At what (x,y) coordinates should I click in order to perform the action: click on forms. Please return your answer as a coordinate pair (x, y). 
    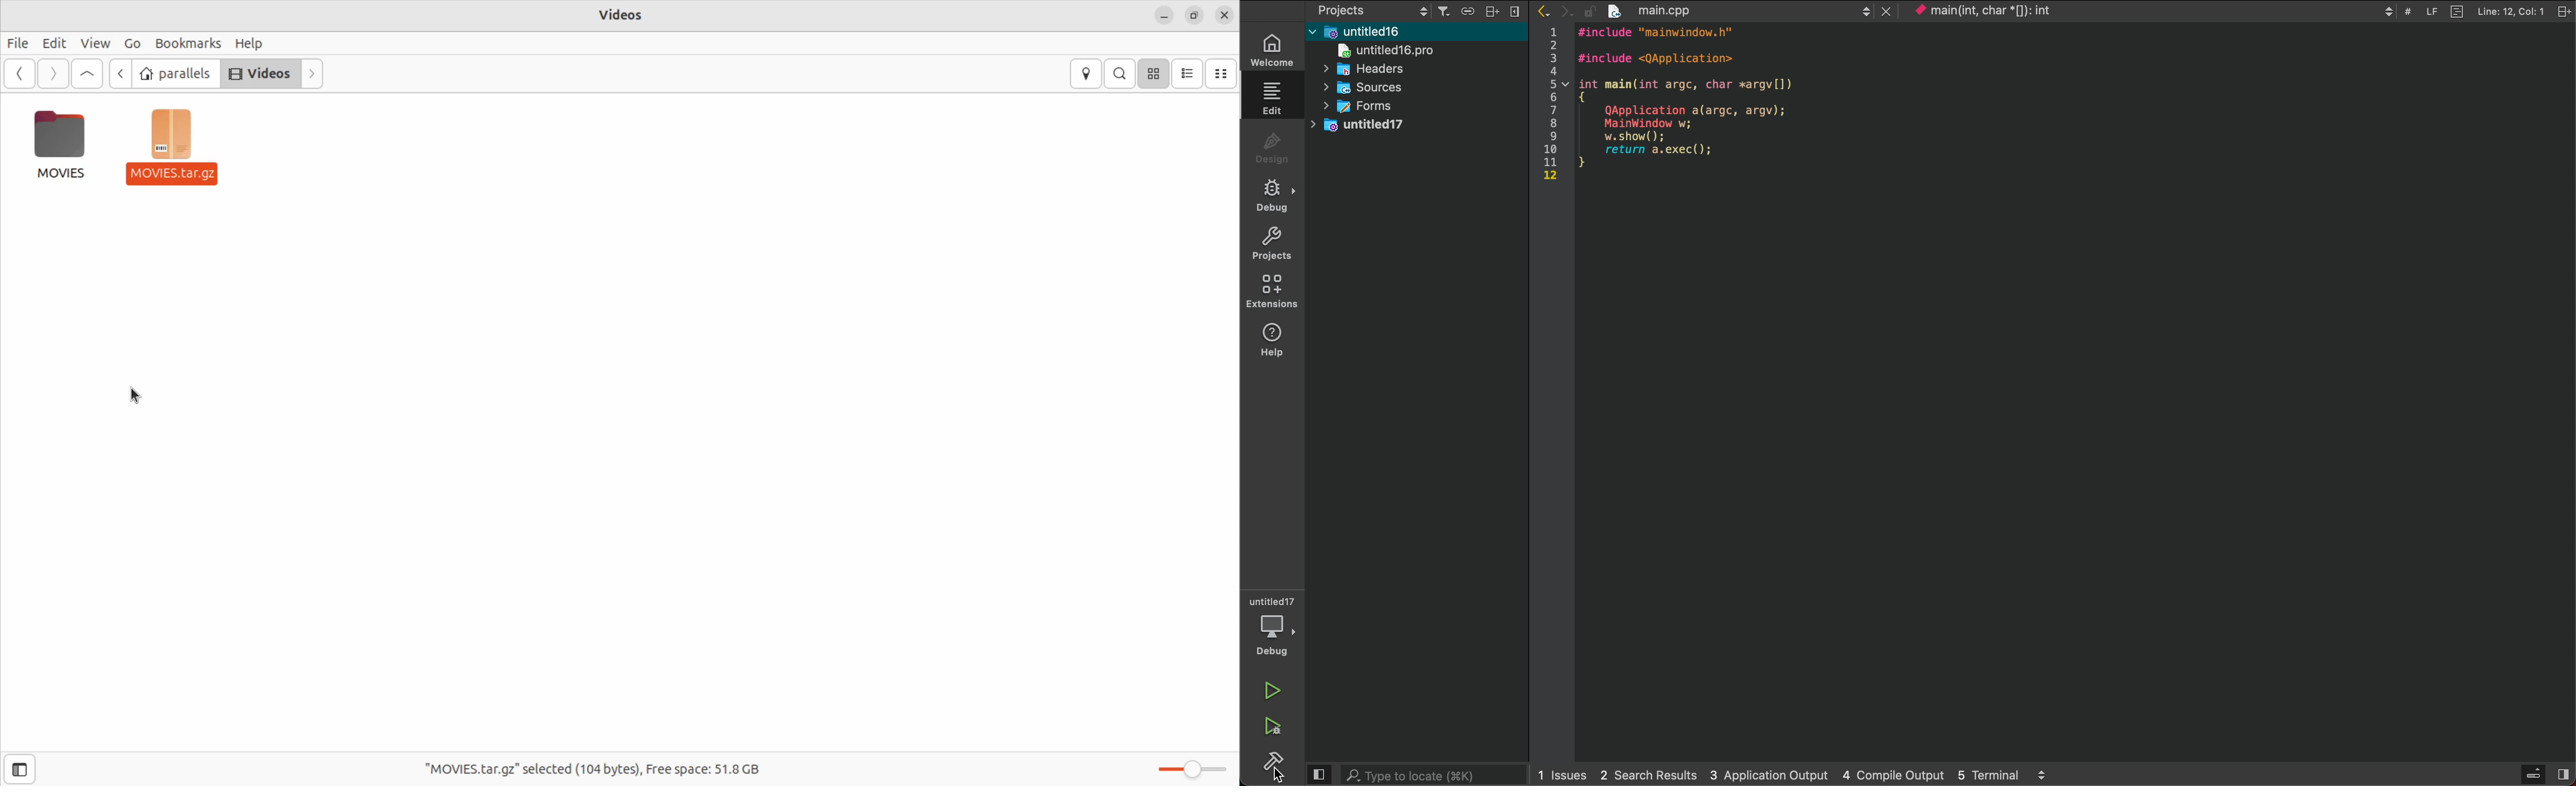
    Looking at the image, I should click on (1367, 105).